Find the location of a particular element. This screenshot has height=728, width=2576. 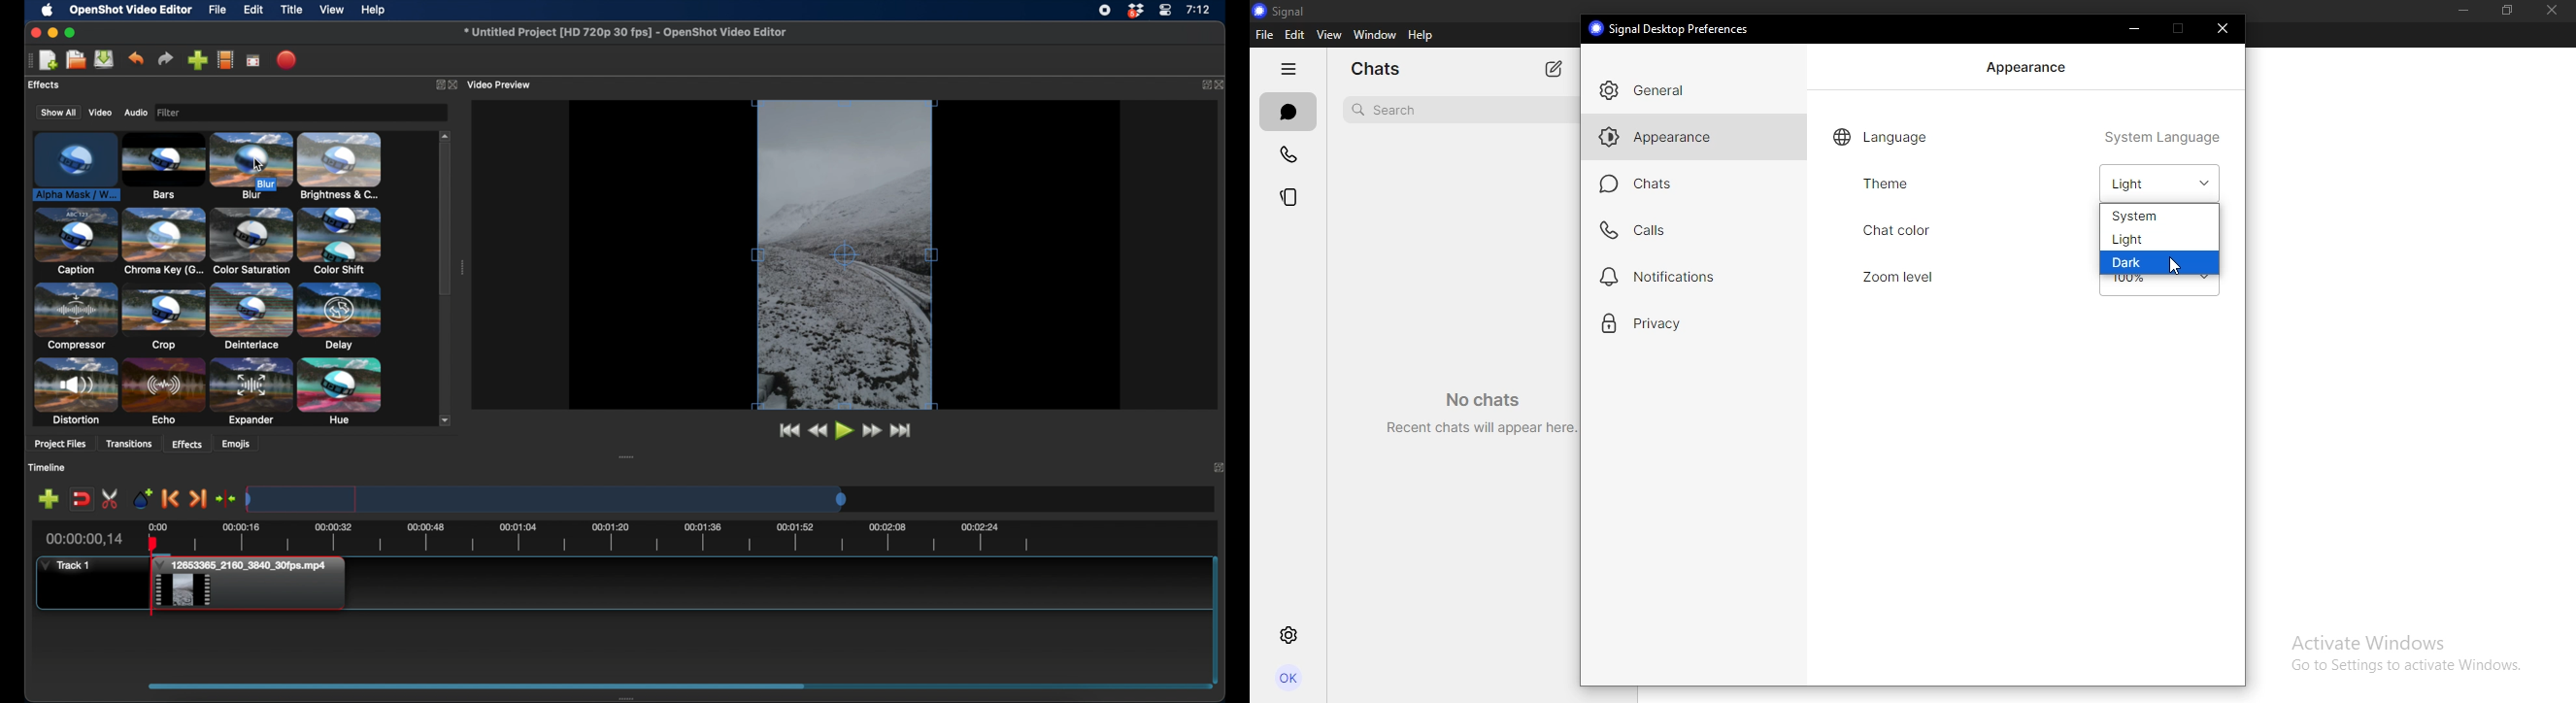

zoom level is located at coordinates (1910, 274).